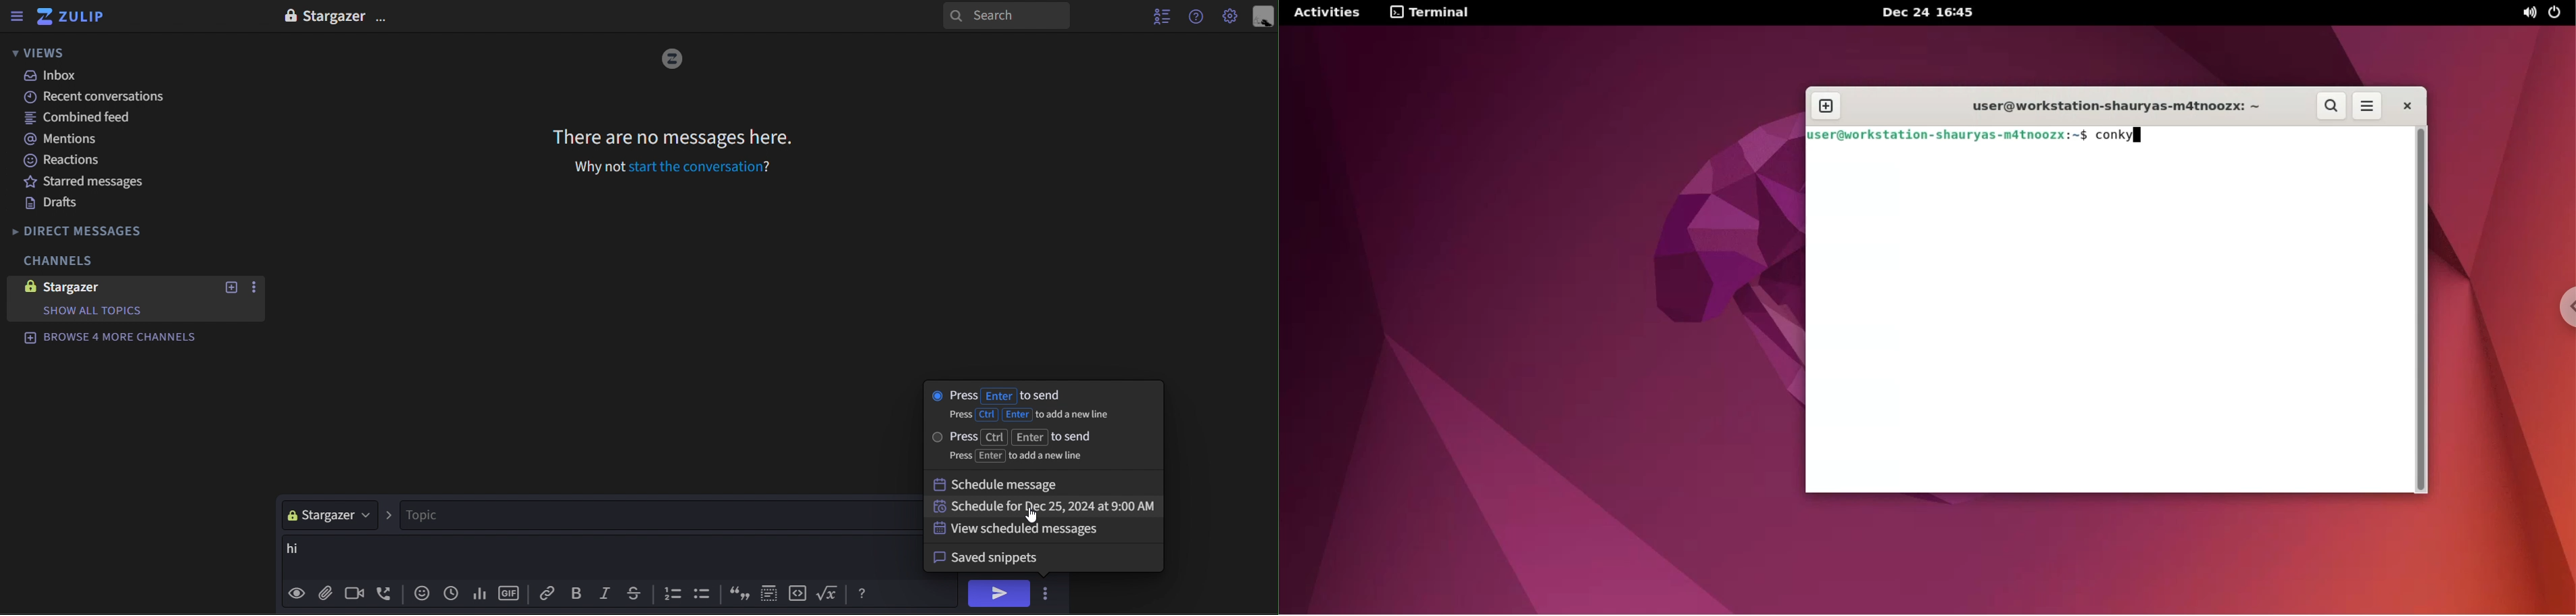 Image resolution: width=2576 pixels, height=616 pixels. What do you see at coordinates (606, 595) in the screenshot?
I see `italic` at bounding box center [606, 595].